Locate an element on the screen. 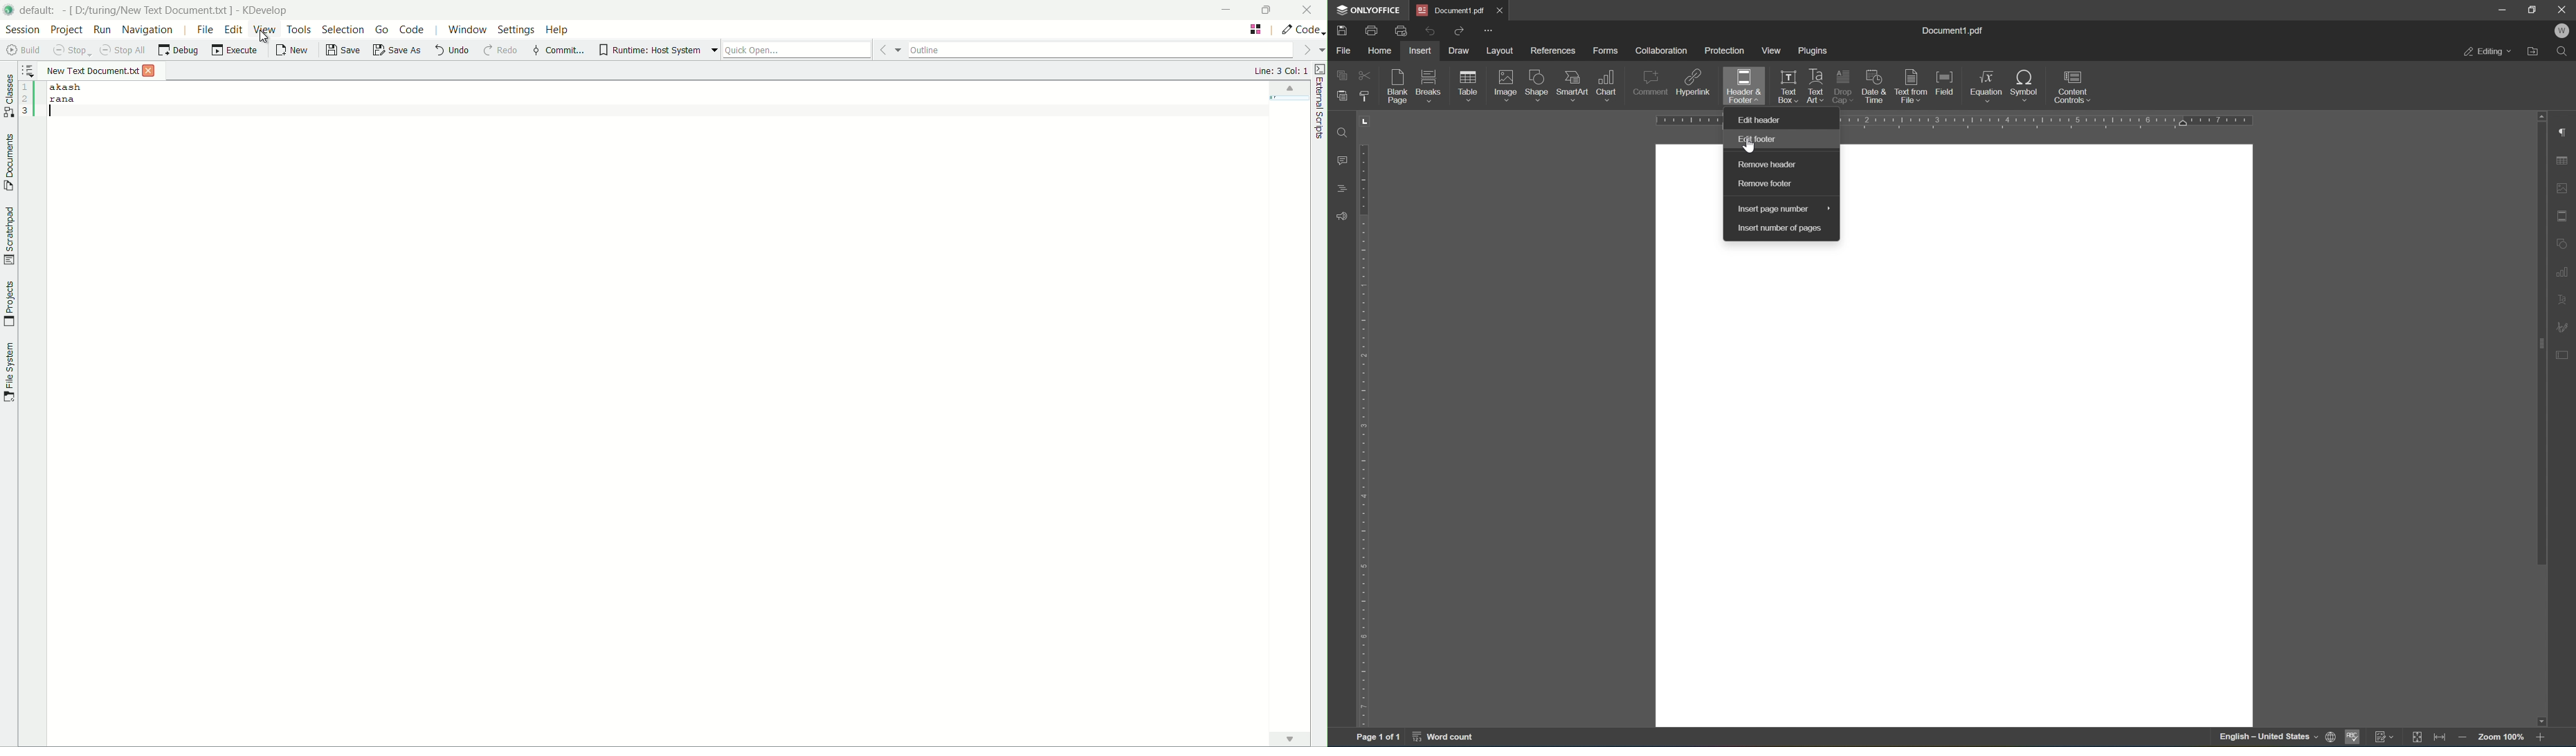  stop all is located at coordinates (122, 48).